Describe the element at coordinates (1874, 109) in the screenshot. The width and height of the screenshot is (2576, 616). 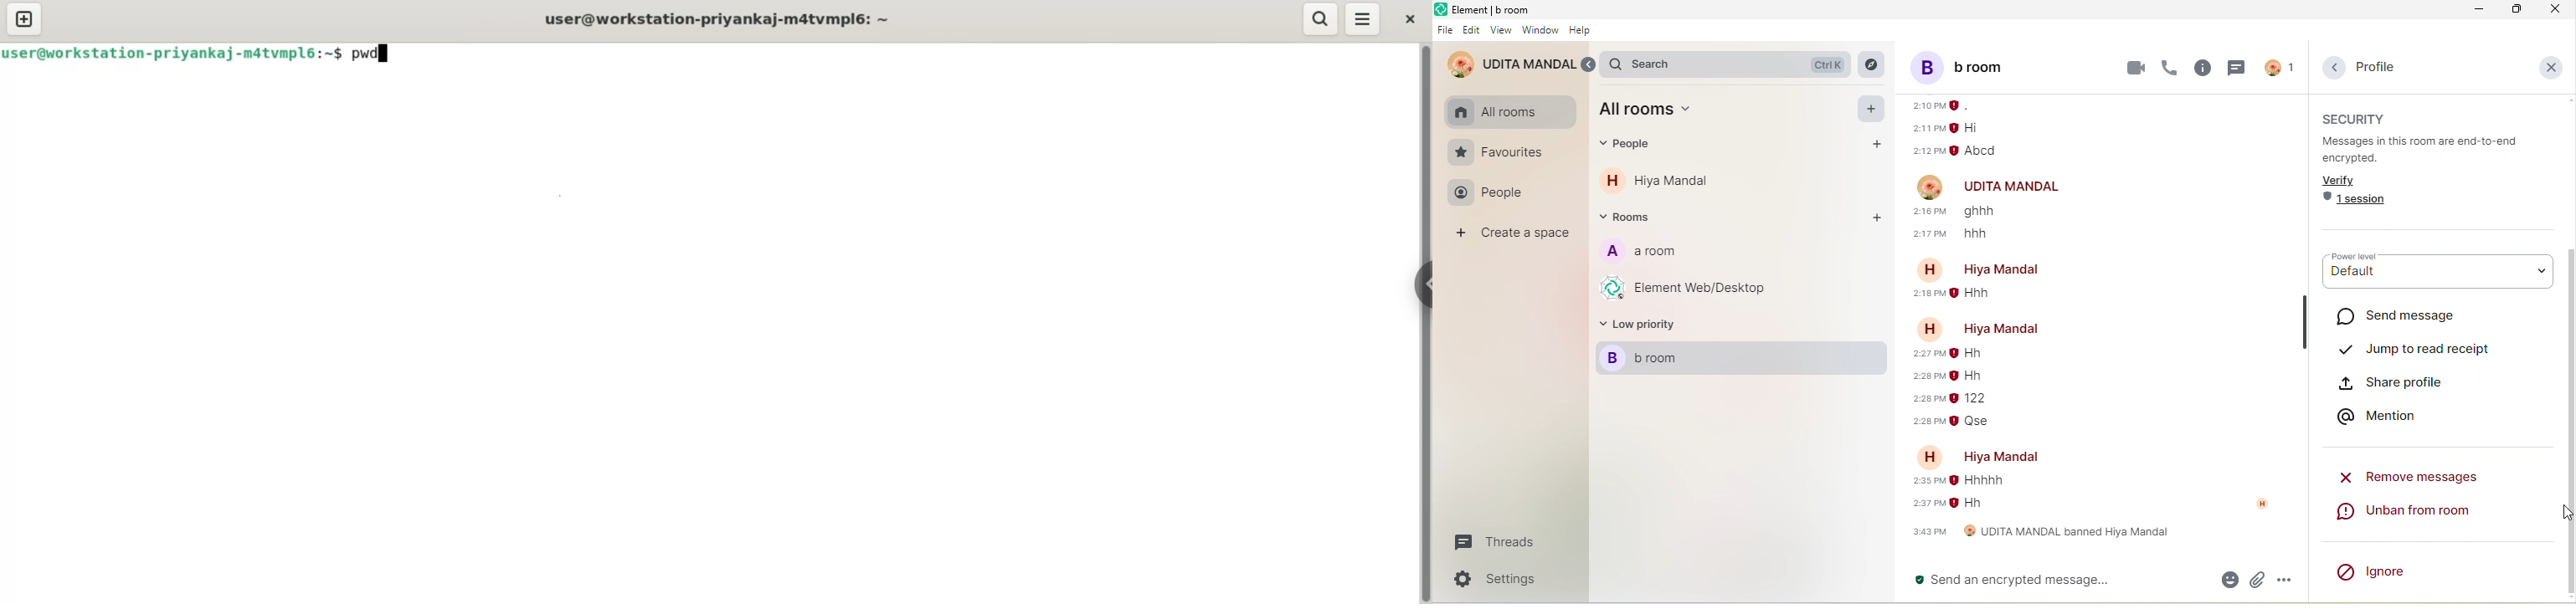
I see `add ` at that location.